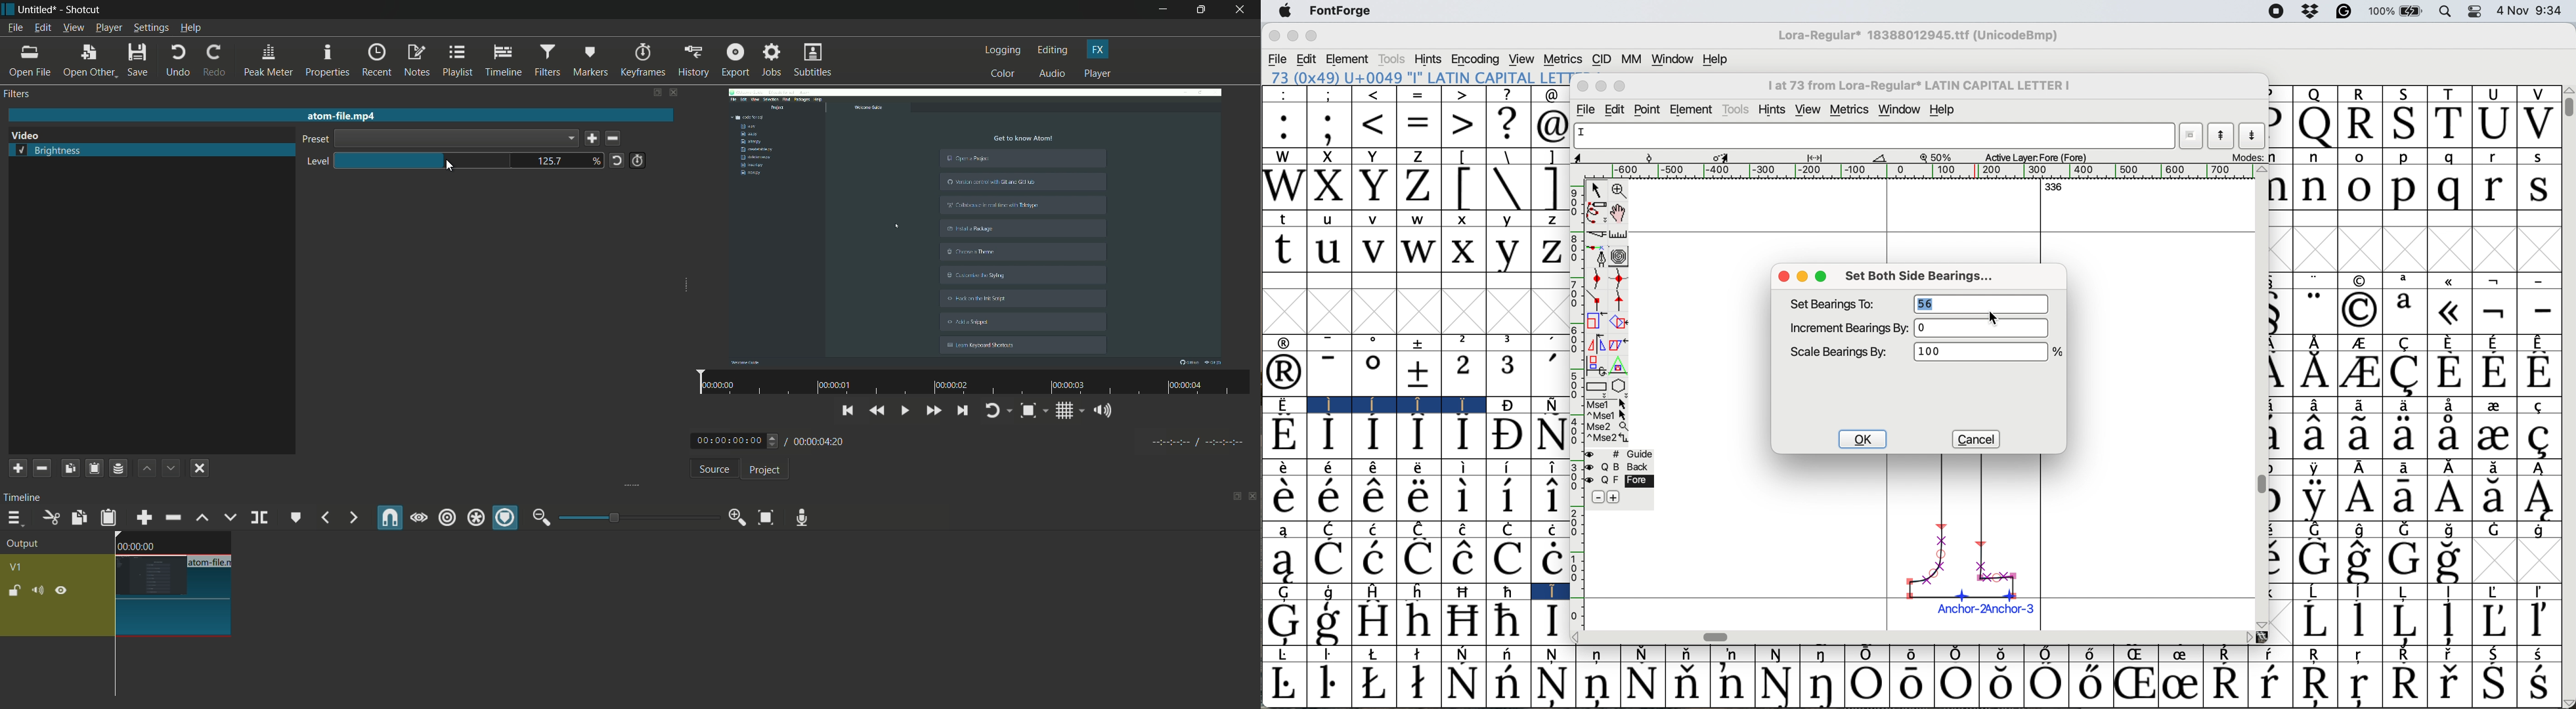 This screenshot has height=728, width=2576. What do you see at coordinates (2408, 281) in the screenshot?
I see `a` at bounding box center [2408, 281].